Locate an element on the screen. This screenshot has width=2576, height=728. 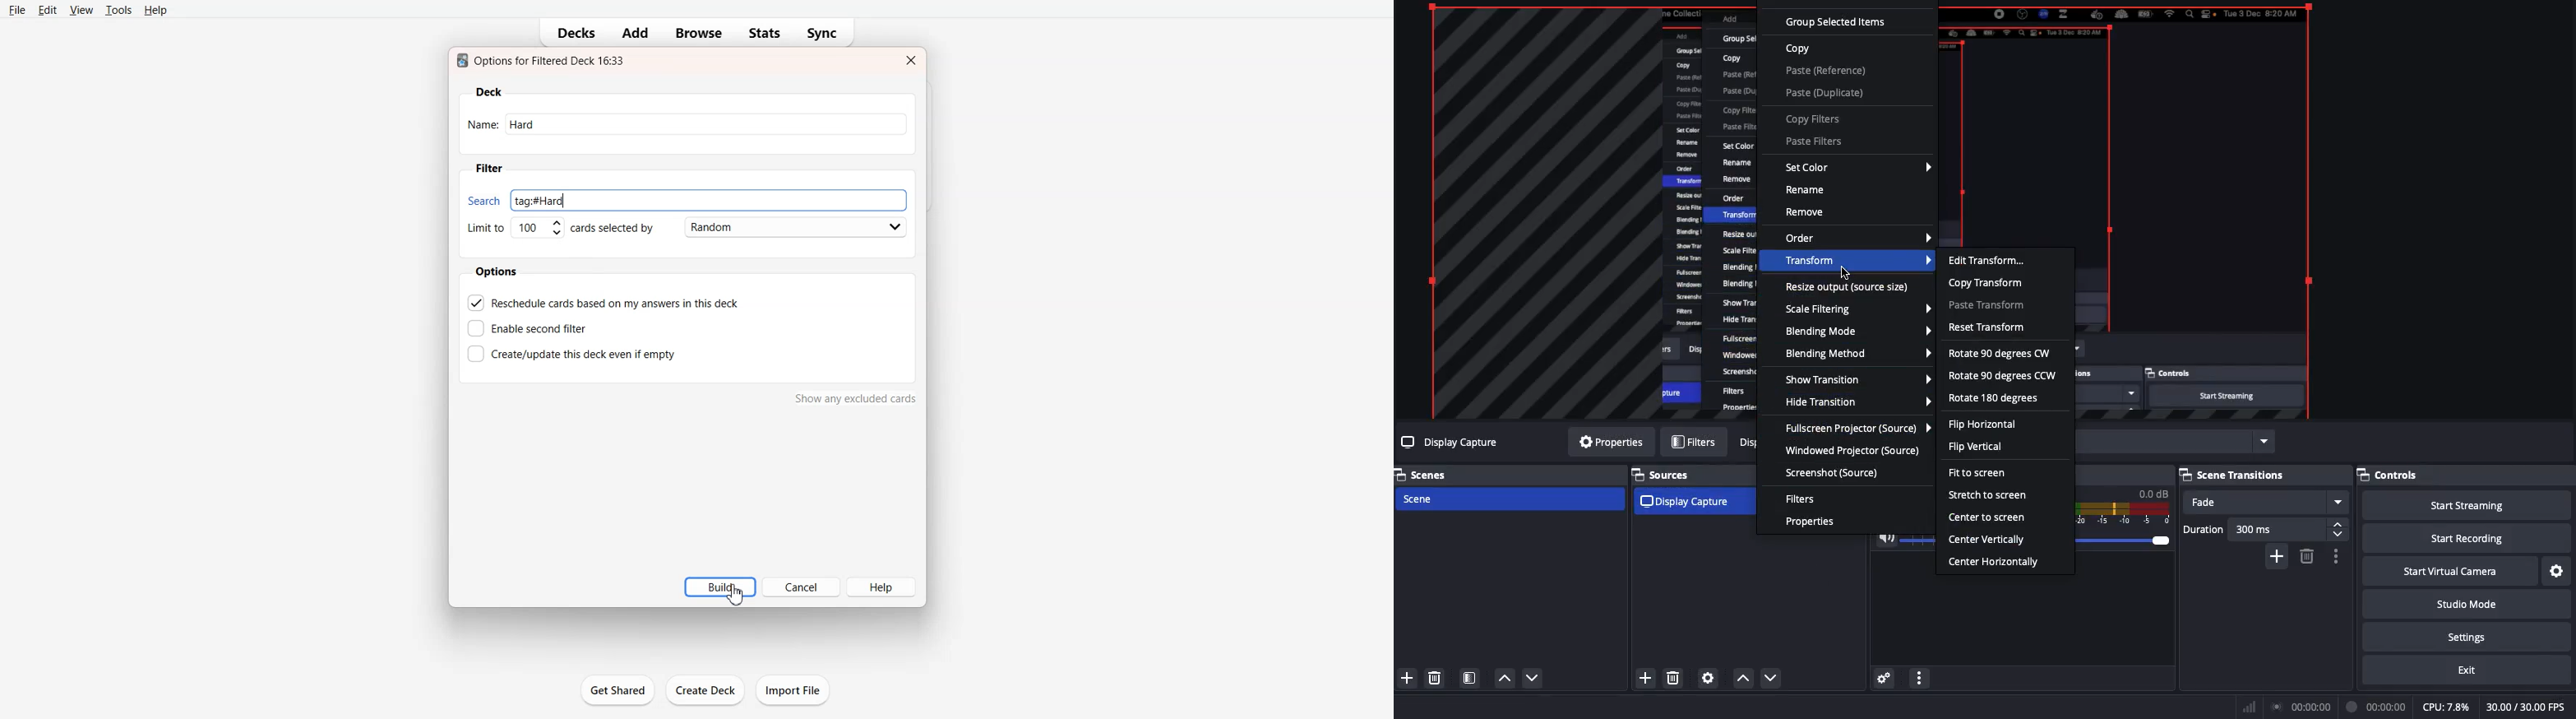
Set color is located at coordinates (1857, 169).